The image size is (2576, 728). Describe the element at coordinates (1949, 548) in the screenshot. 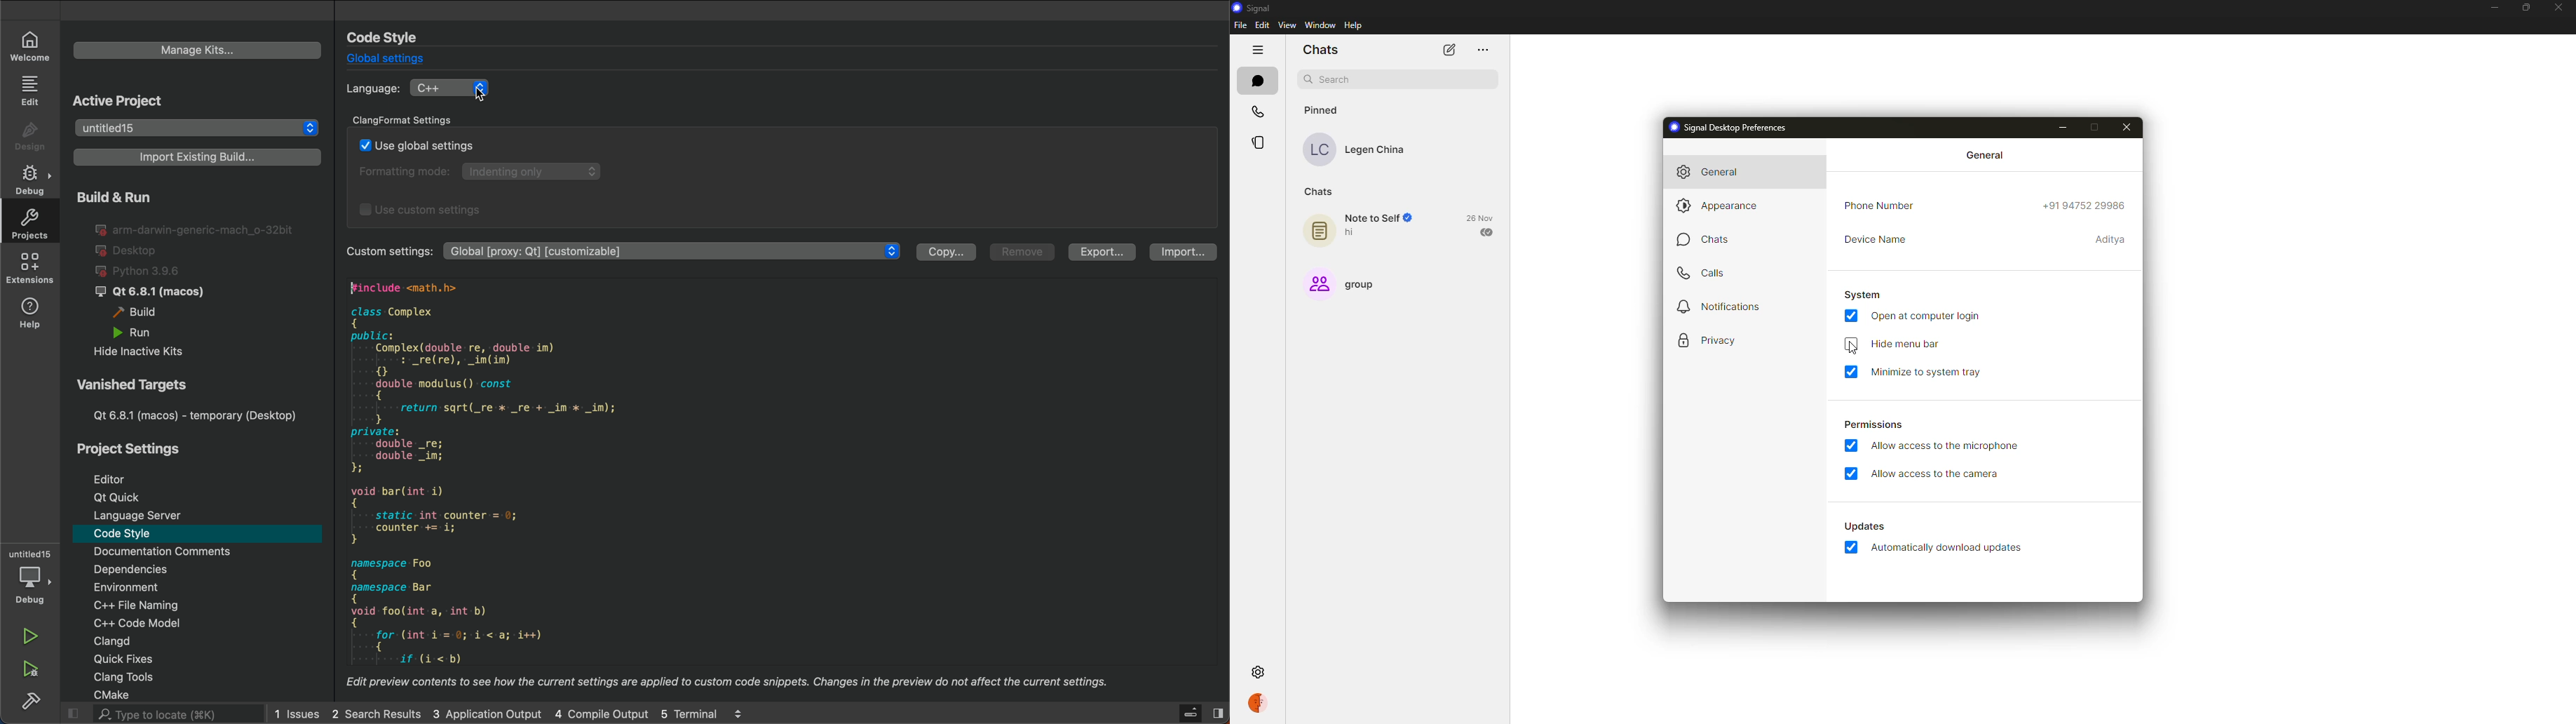

I see `automatically download updates` at that location.